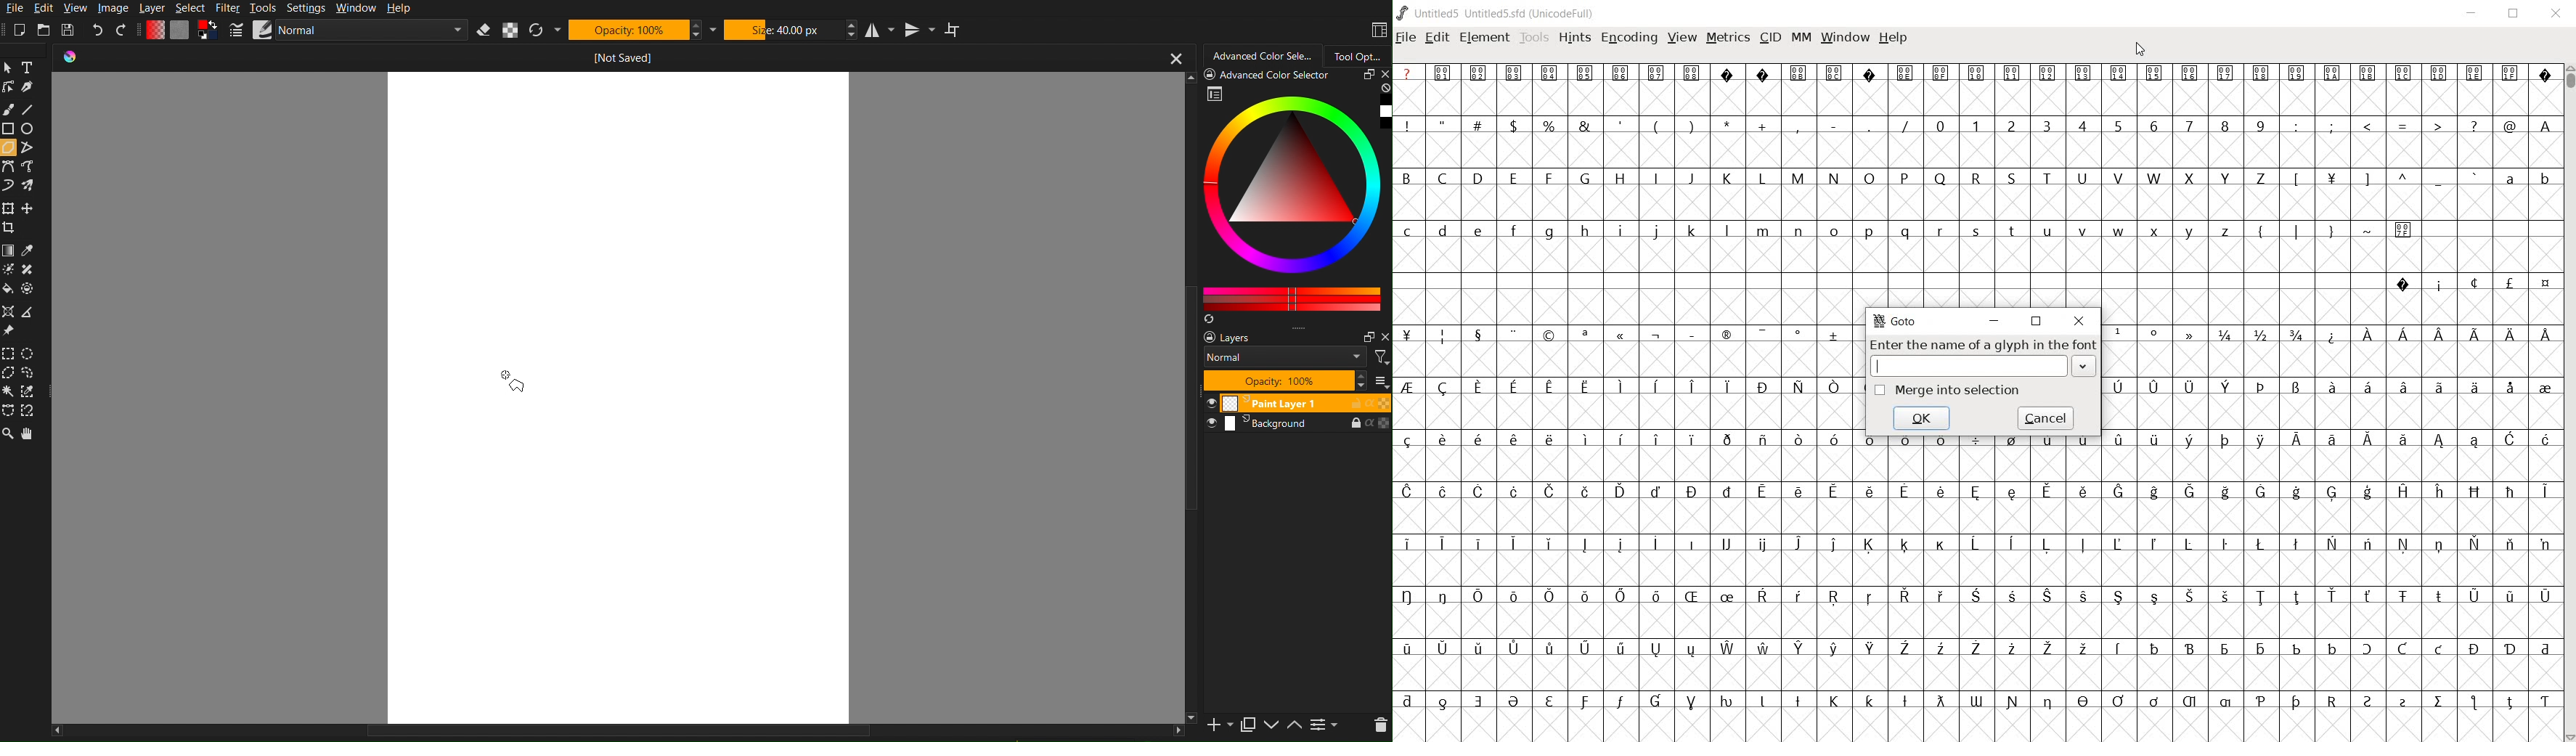 The width and height of the screenshot is (2576, 756). What do you see at coordinates (1870, 179) in the screenshot?
I see `O` at bounding box center [1870, 179].